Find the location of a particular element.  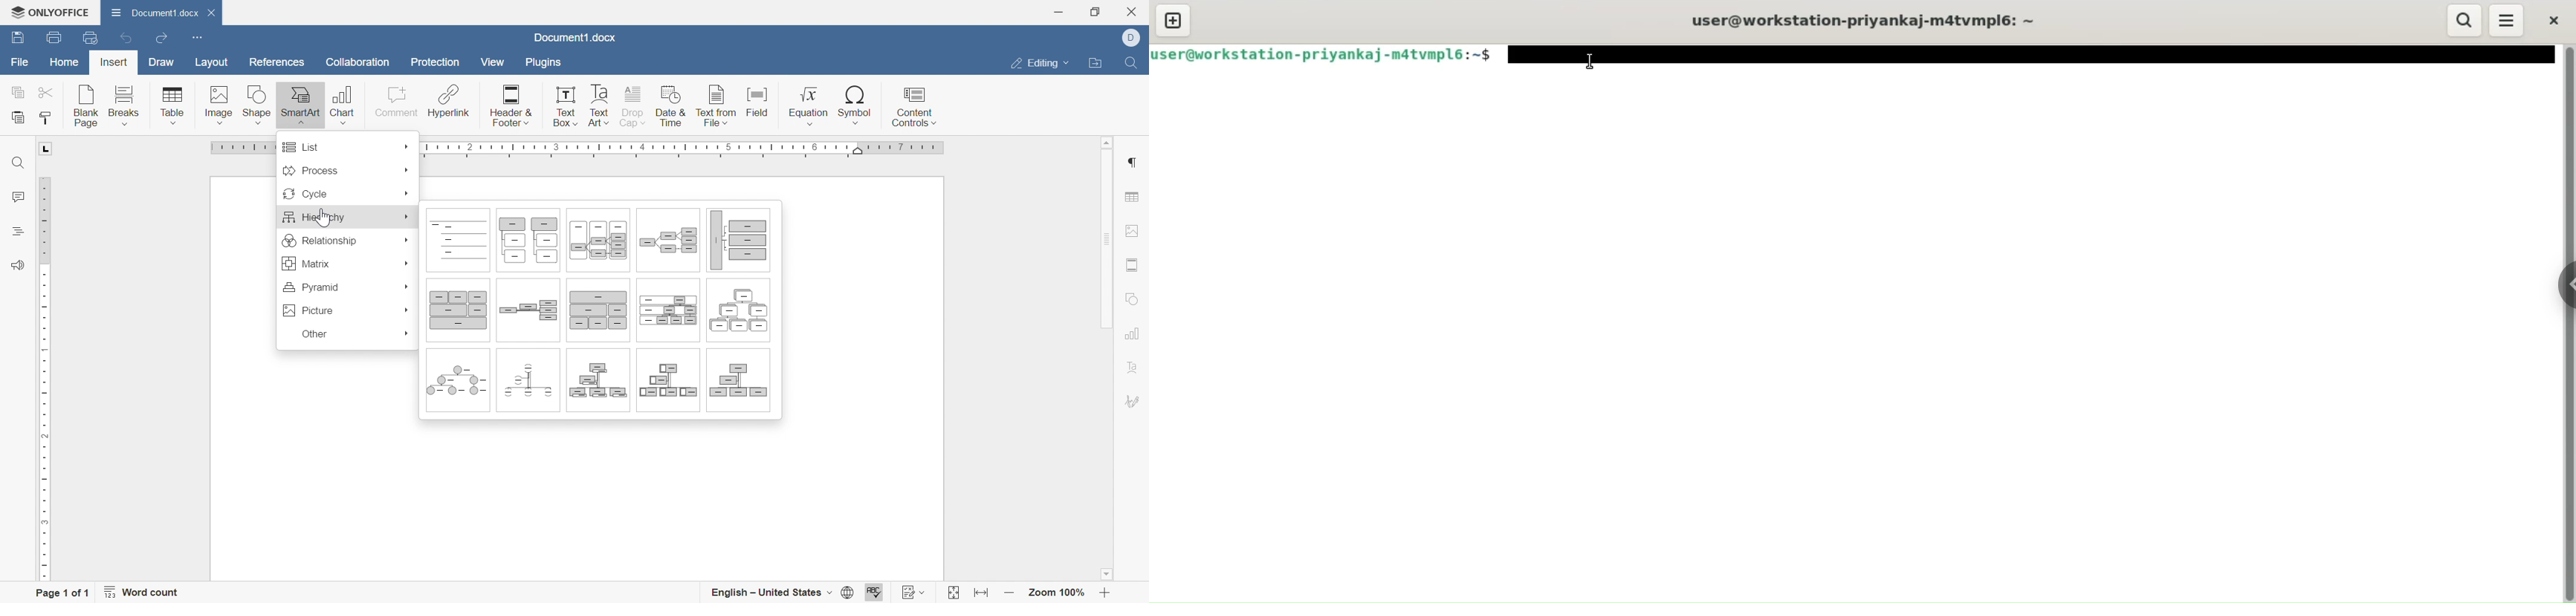

Redo is located at coordinates (162, 38).